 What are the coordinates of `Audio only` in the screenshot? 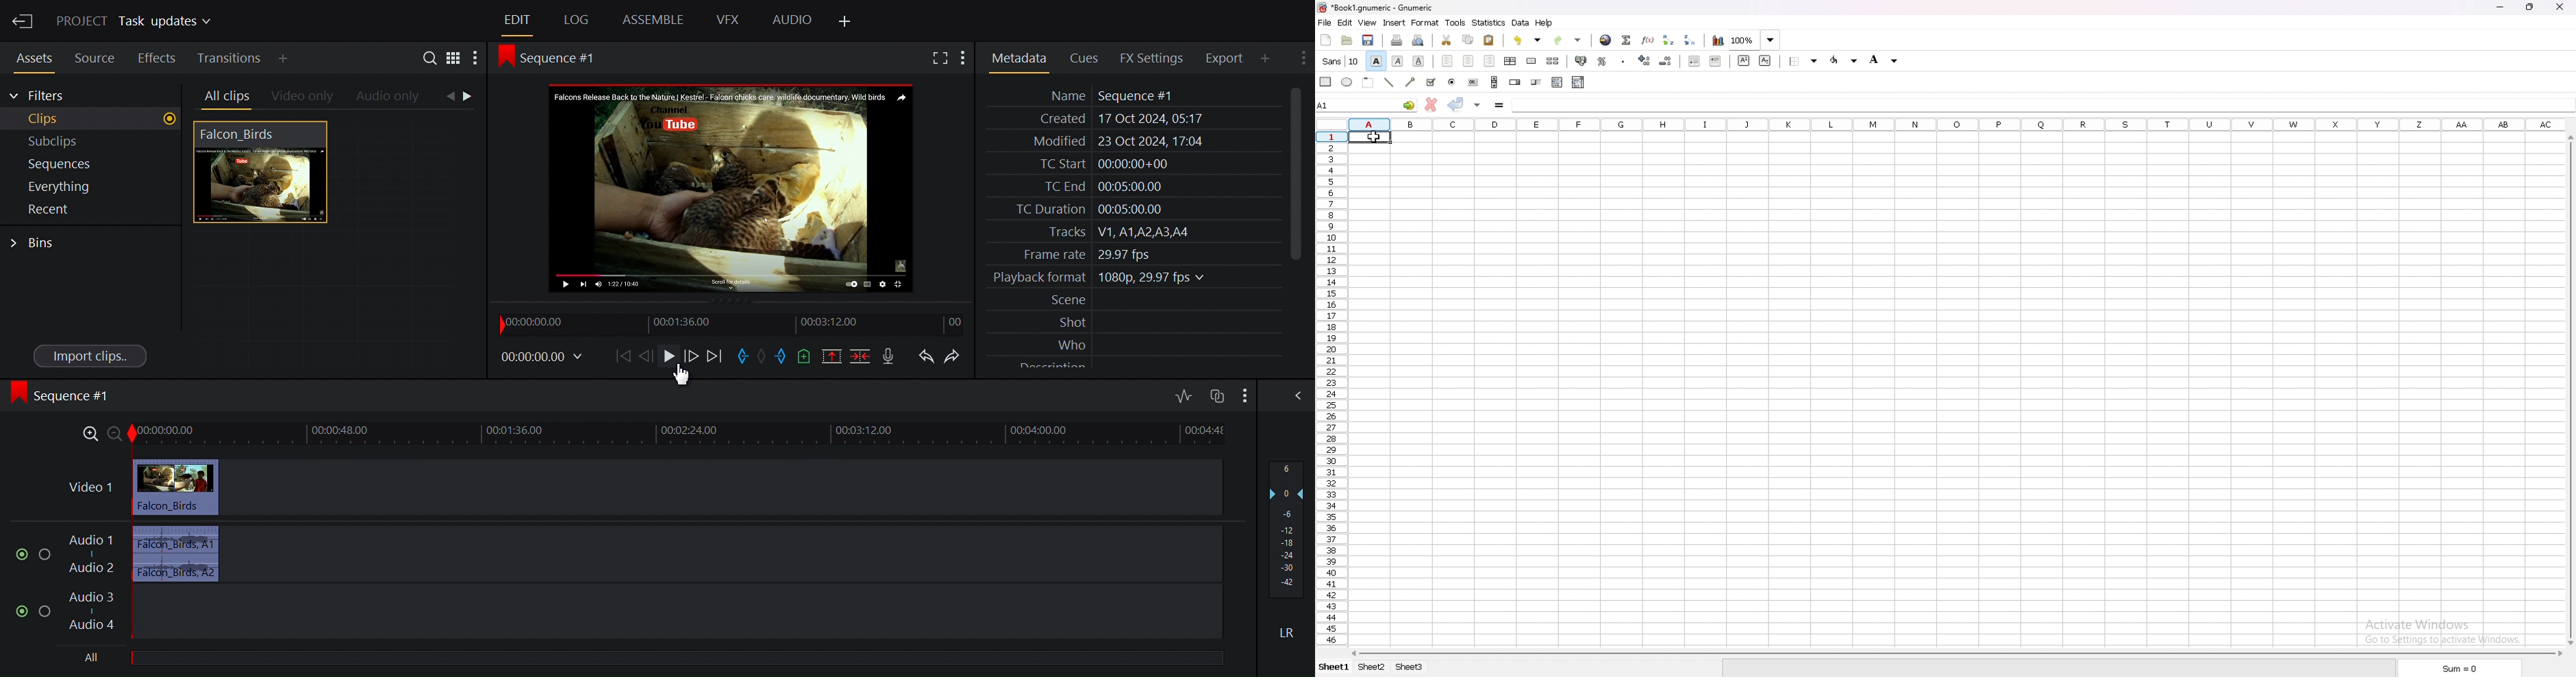 It's located at (389, 97).